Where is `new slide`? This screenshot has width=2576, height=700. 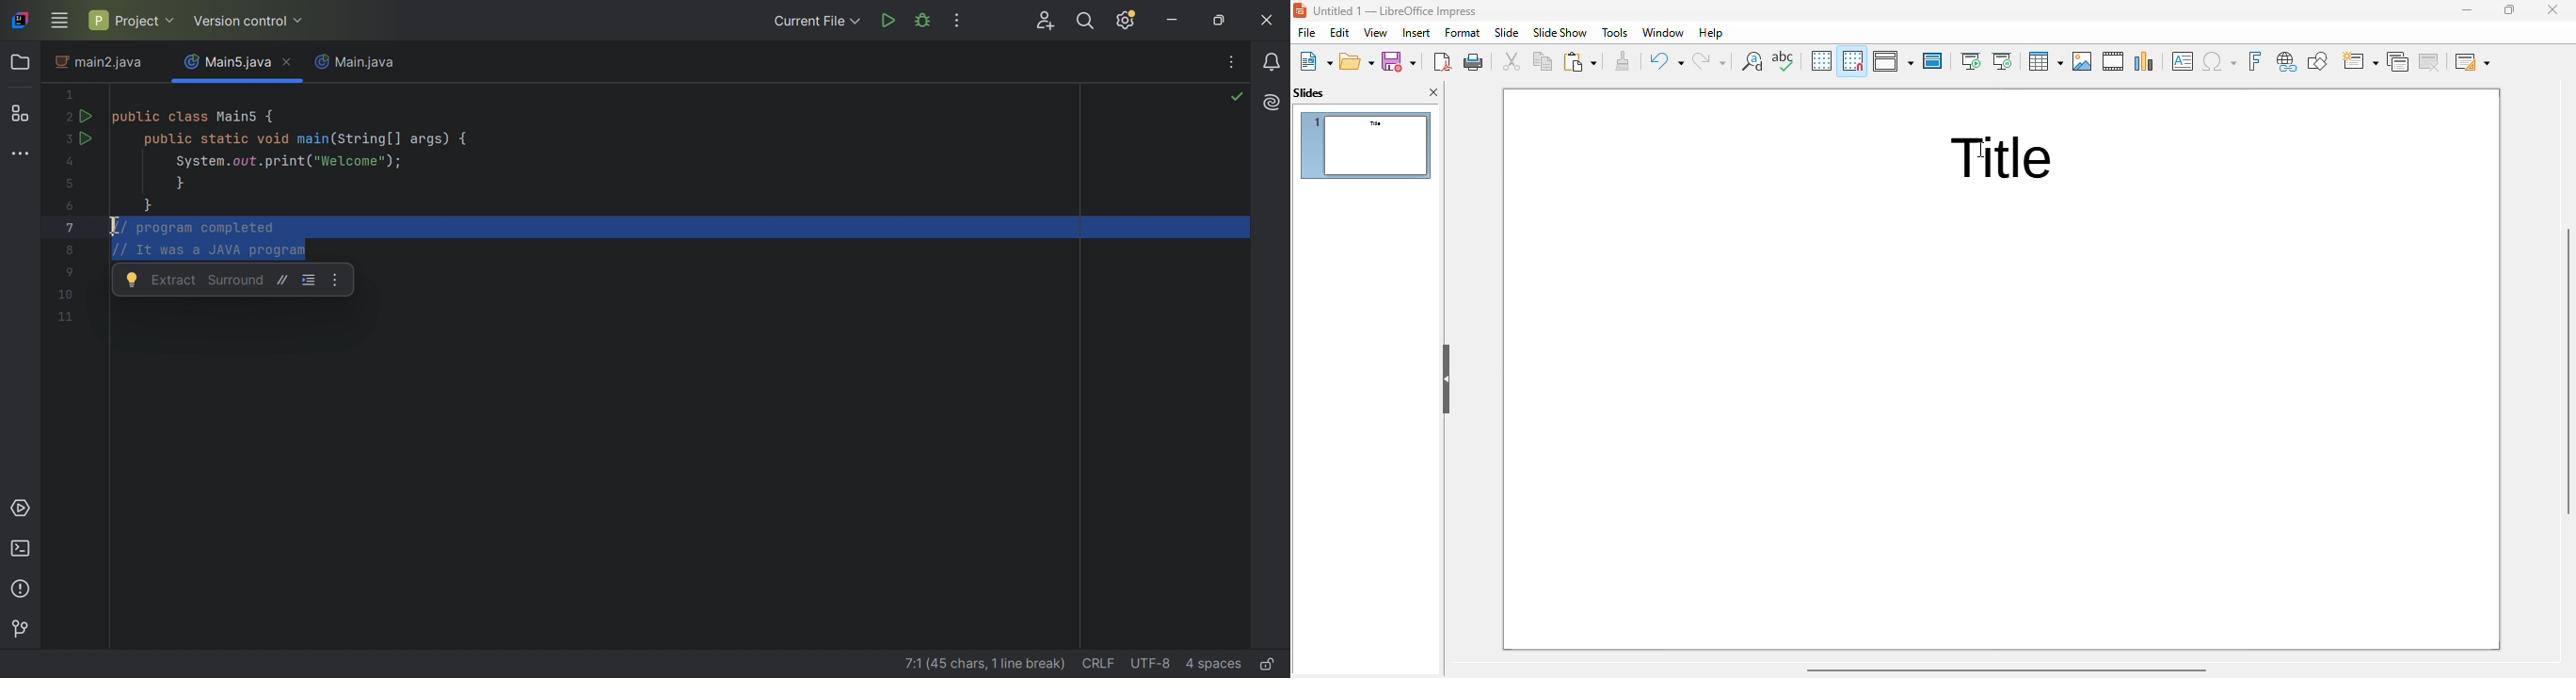
new slide is located at coordinates (2360, 61).